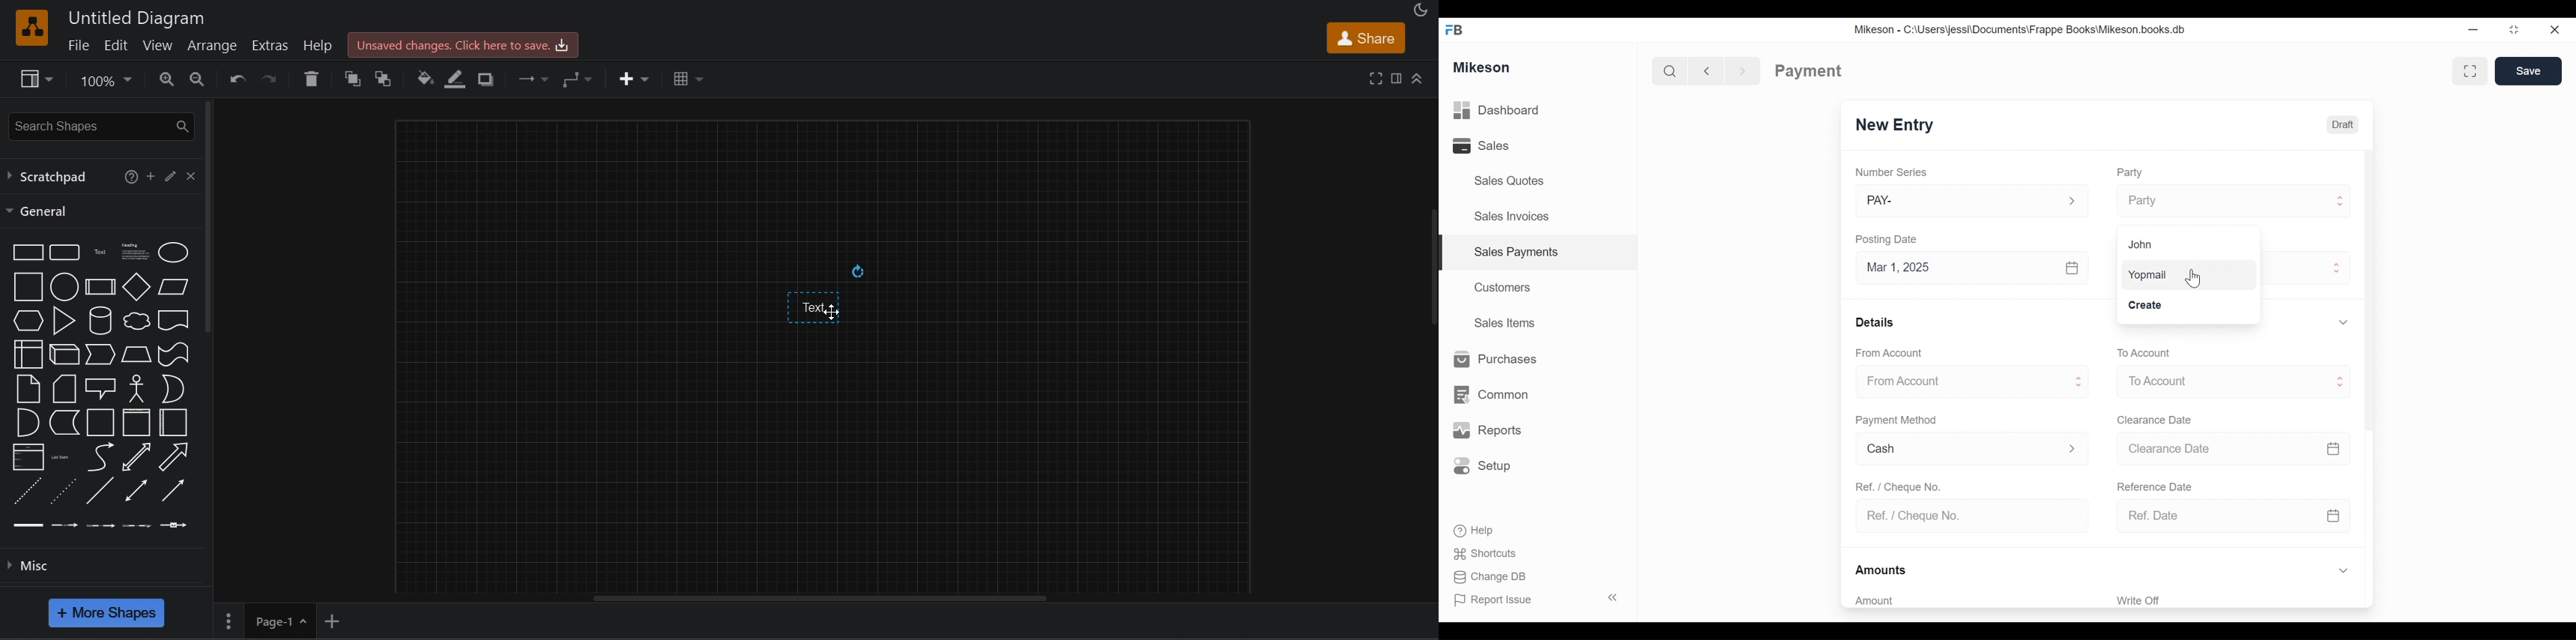 This screenshot has width=2576, height=644. What do you see at coordinates (486, 80) in the screenshot?
I see `shadow` at bounding box center [486, 80].